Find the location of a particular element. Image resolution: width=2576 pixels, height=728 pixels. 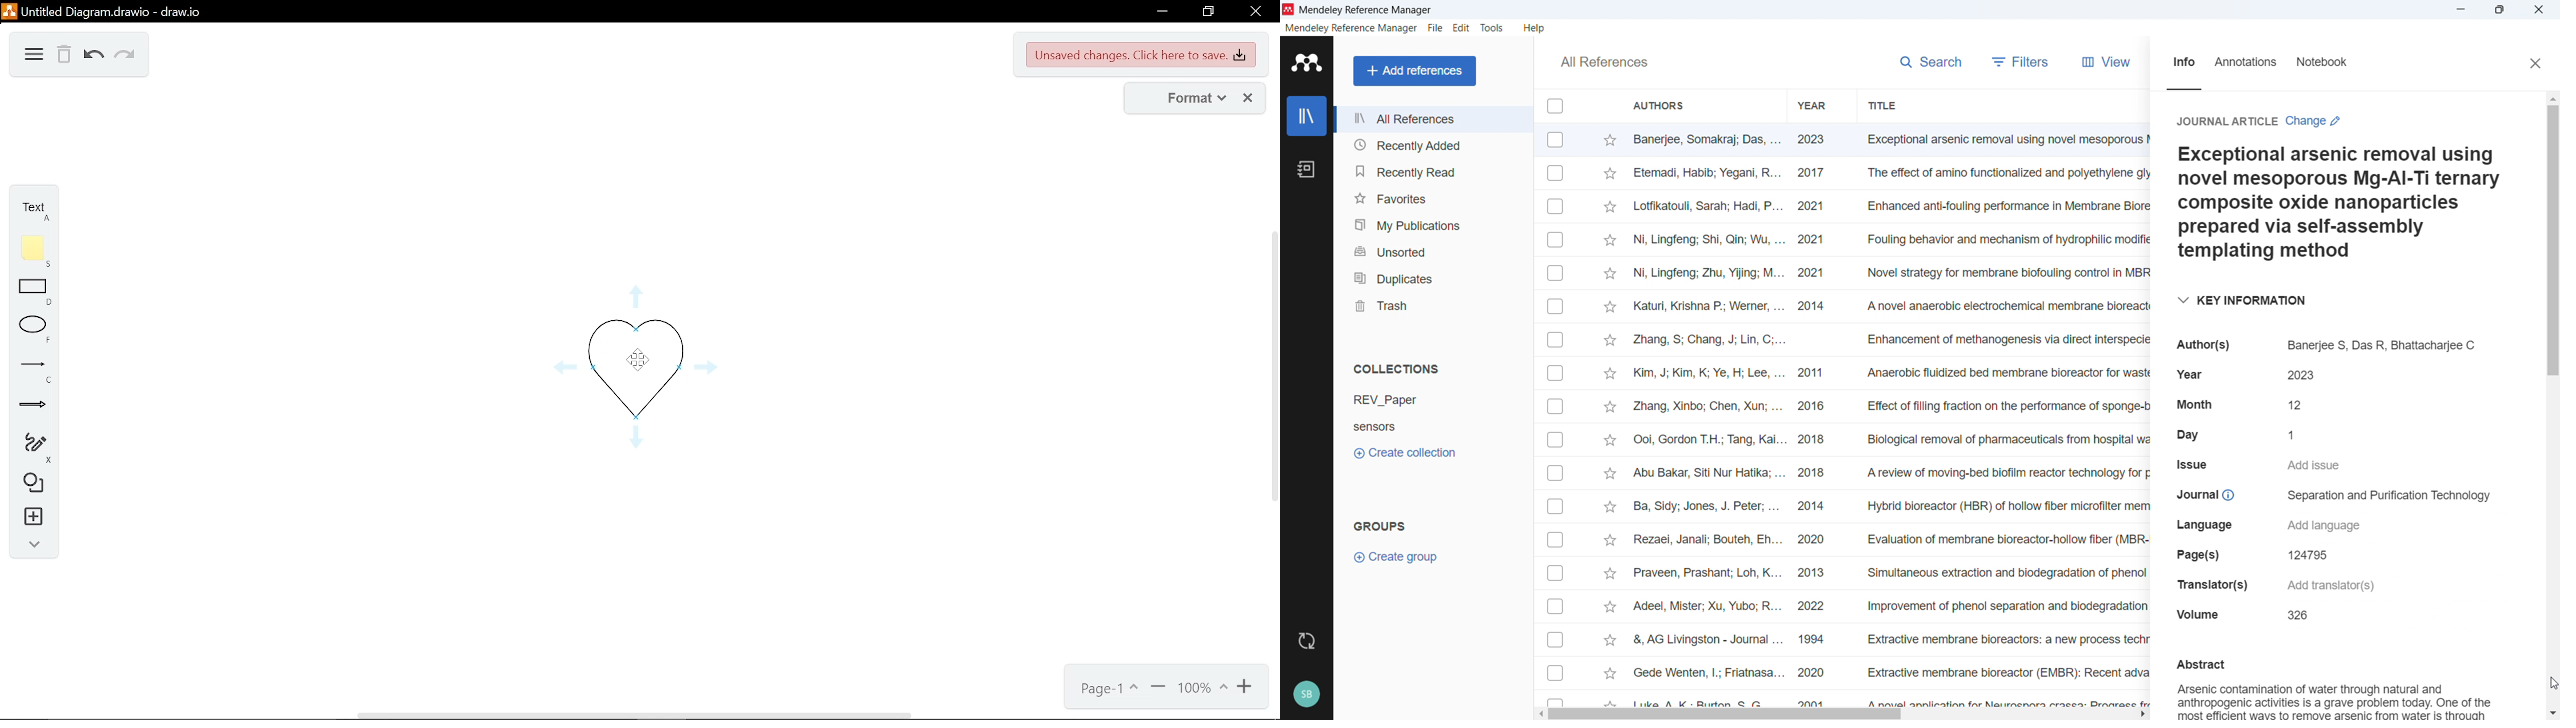

Scroll down  is located at coordinates (2552, 712).